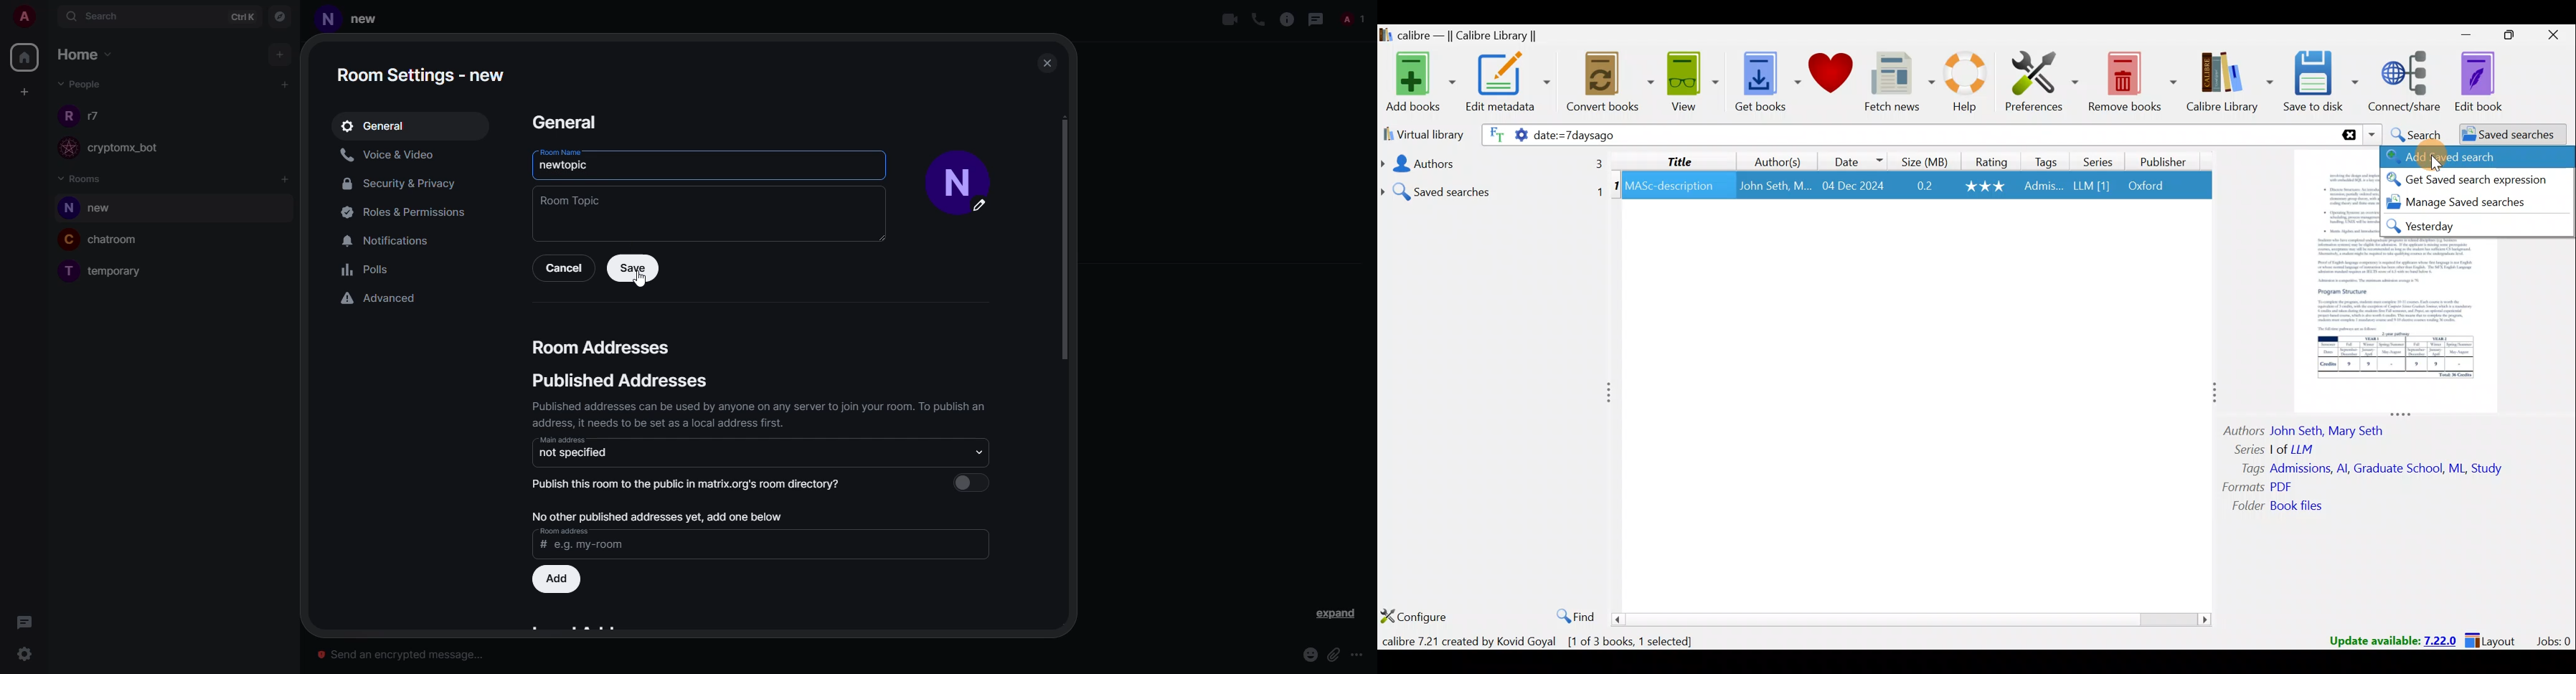  What do you see at coordinates (563, 121) in the screenshot?
I see `general` at bounding box center [563, 121].